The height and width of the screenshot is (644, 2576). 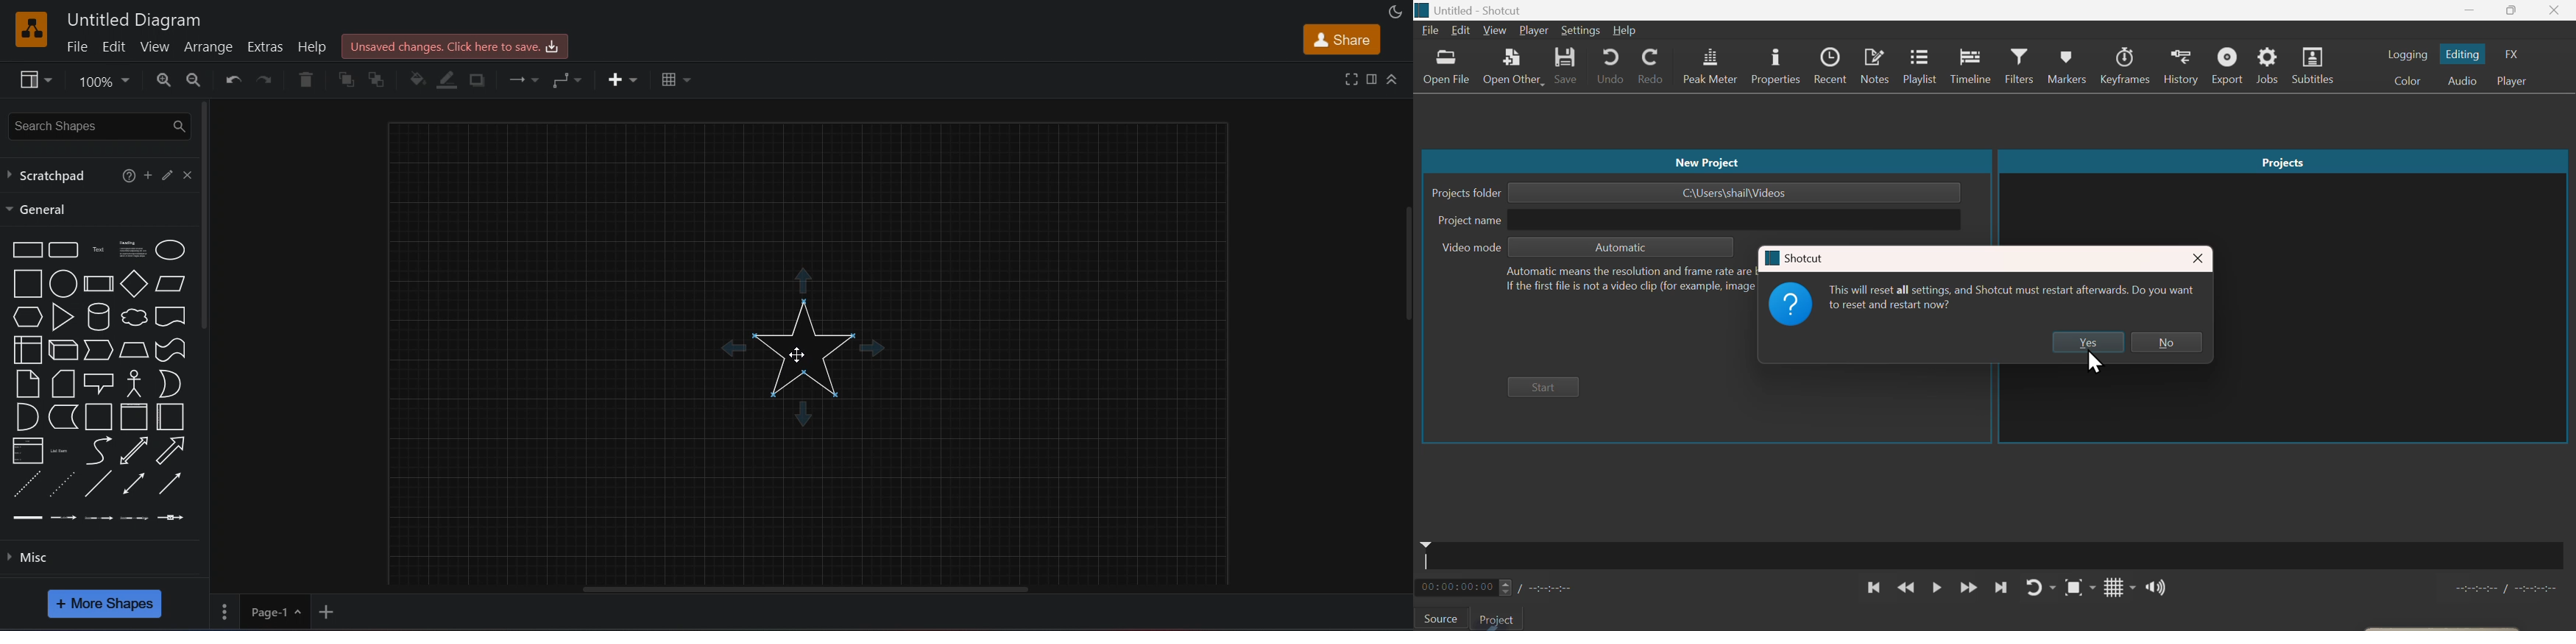 What do you see at coordinates (31, 27) in the screenshot?
I see `logo` at bounding box center [31, 27].